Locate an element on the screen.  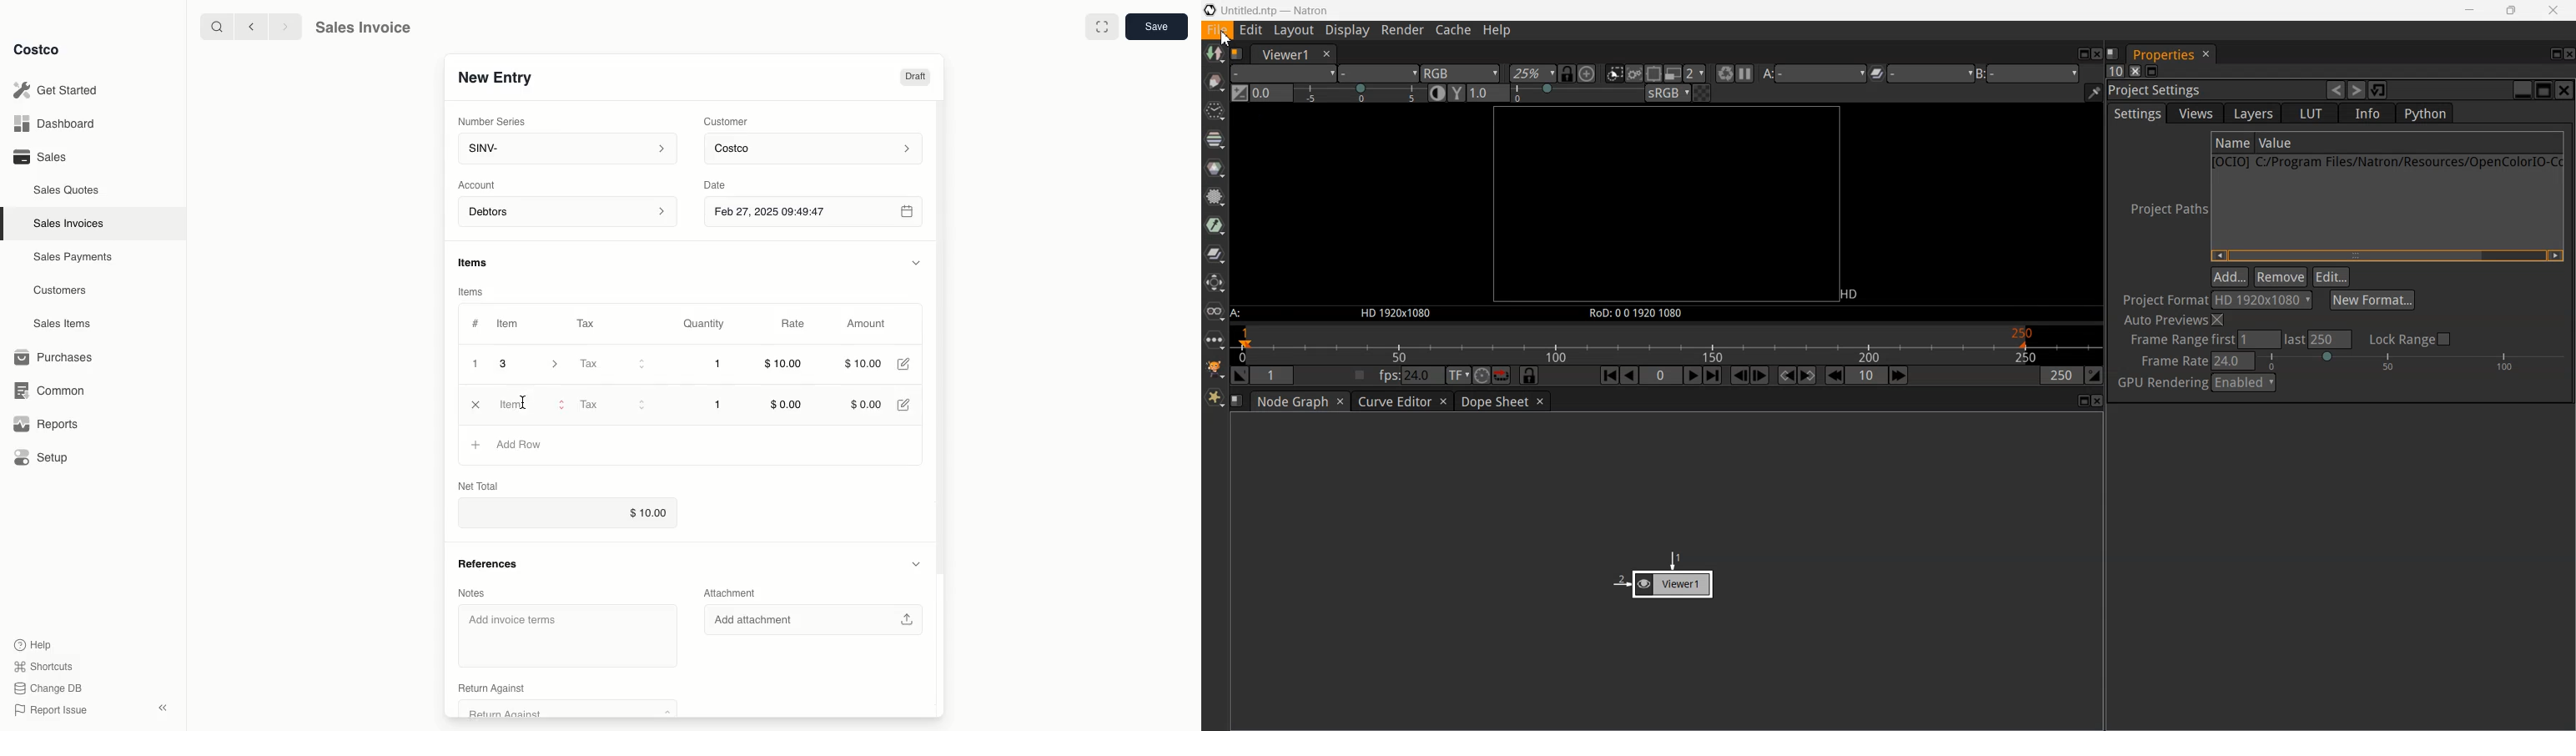
viewer toolbar is located at coordinates (1284, 73).